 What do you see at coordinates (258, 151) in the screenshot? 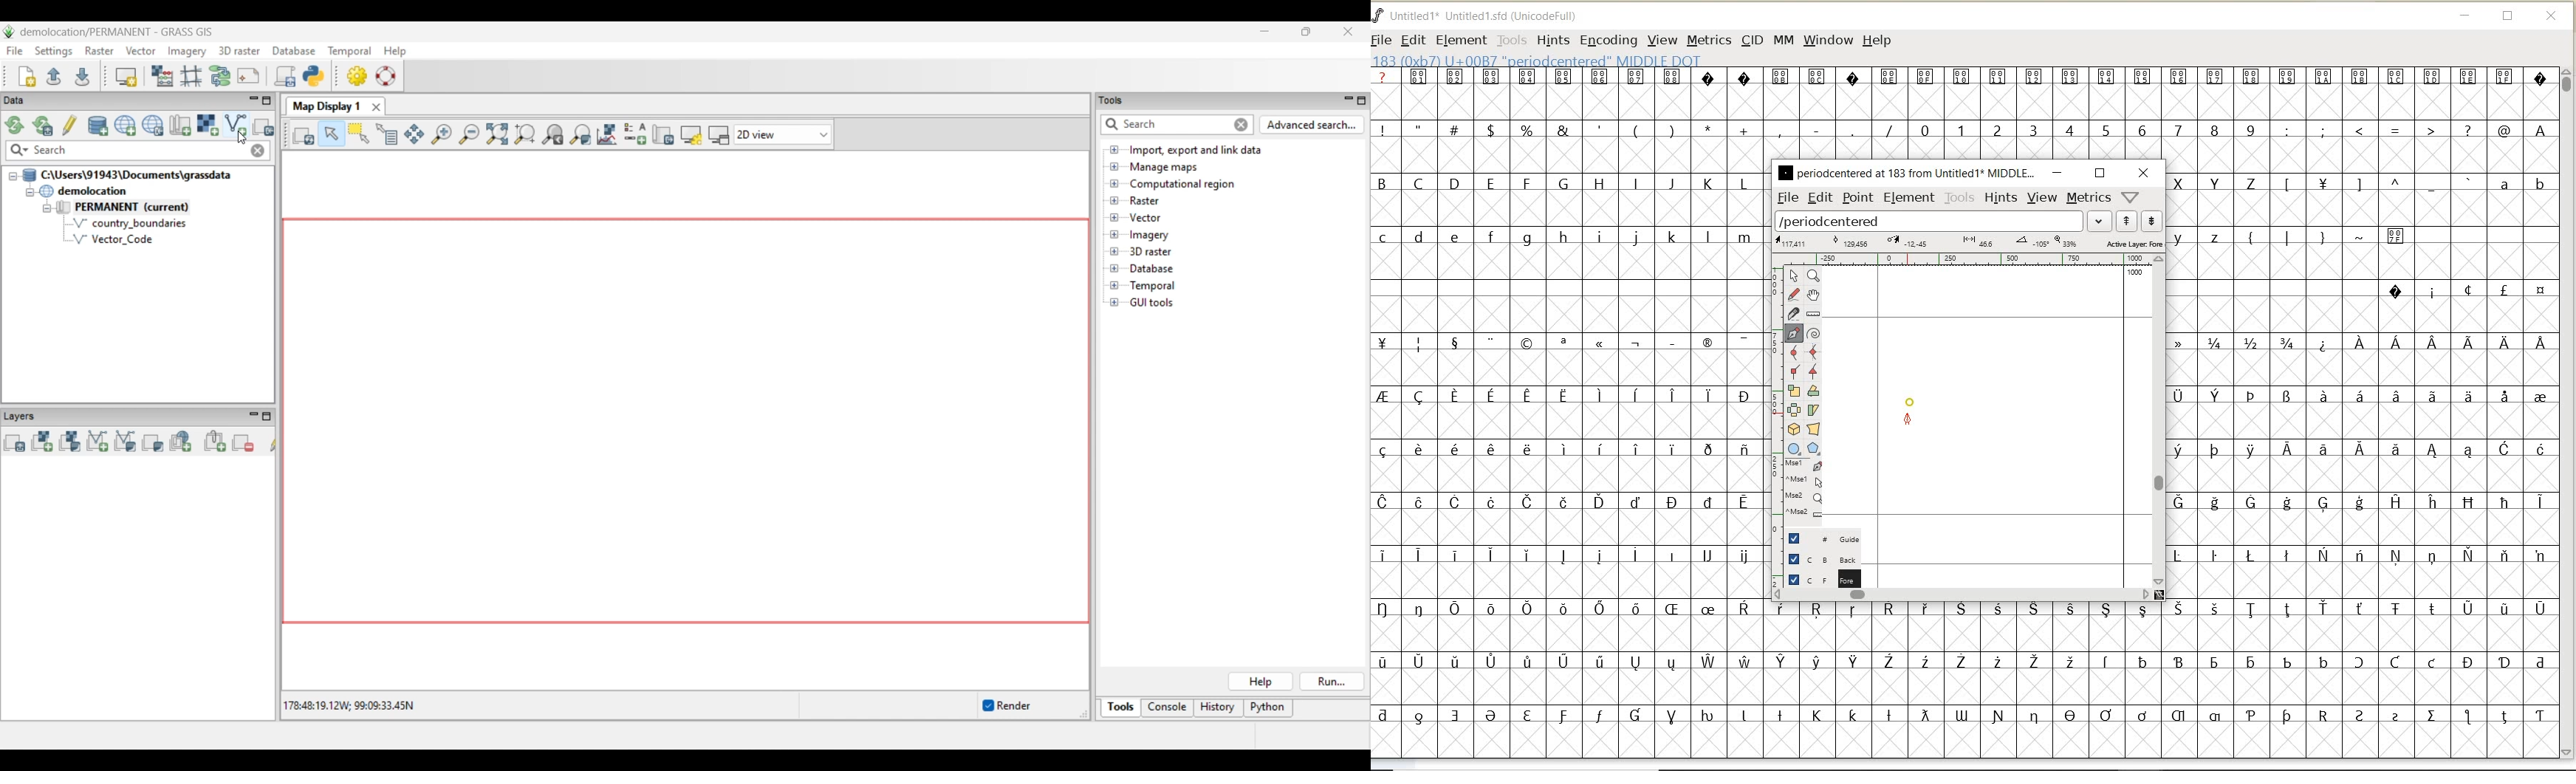
I see `Close input made to quick search` at bounding box center [258, 151].